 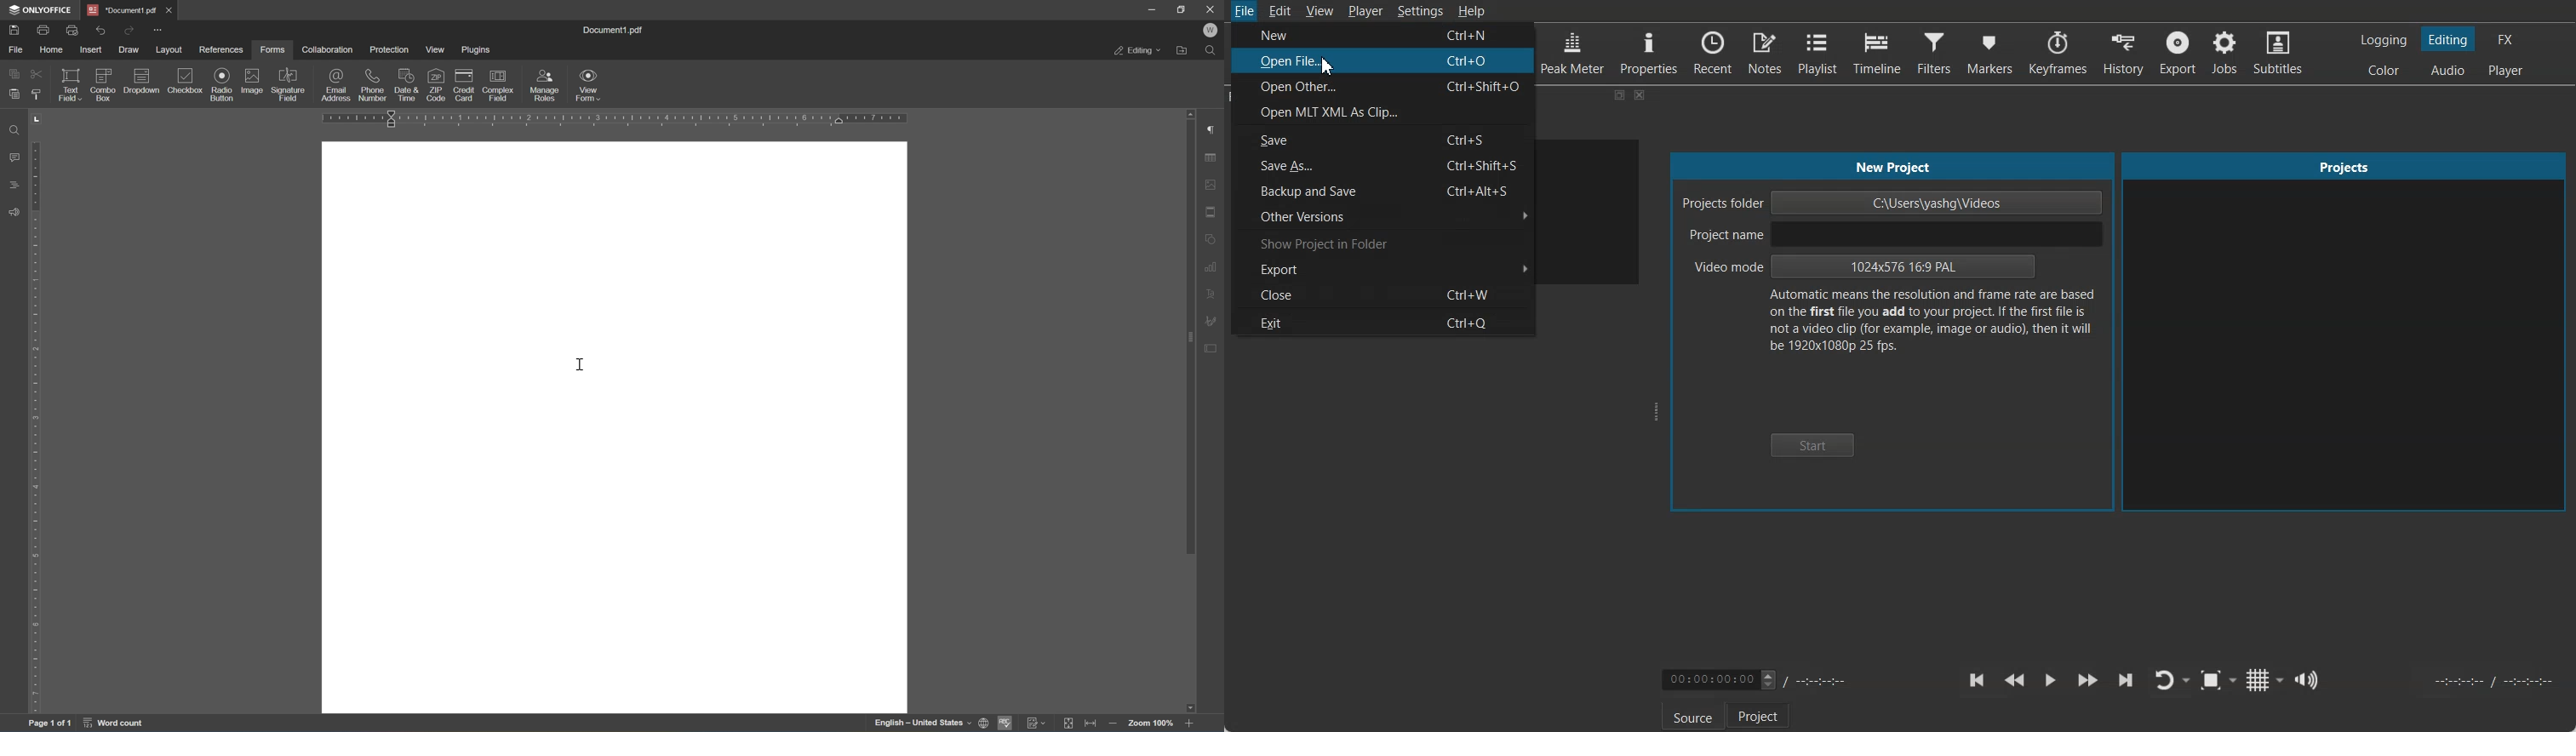 I want to click on Play quickly forward, so click(x=2088, y=681).